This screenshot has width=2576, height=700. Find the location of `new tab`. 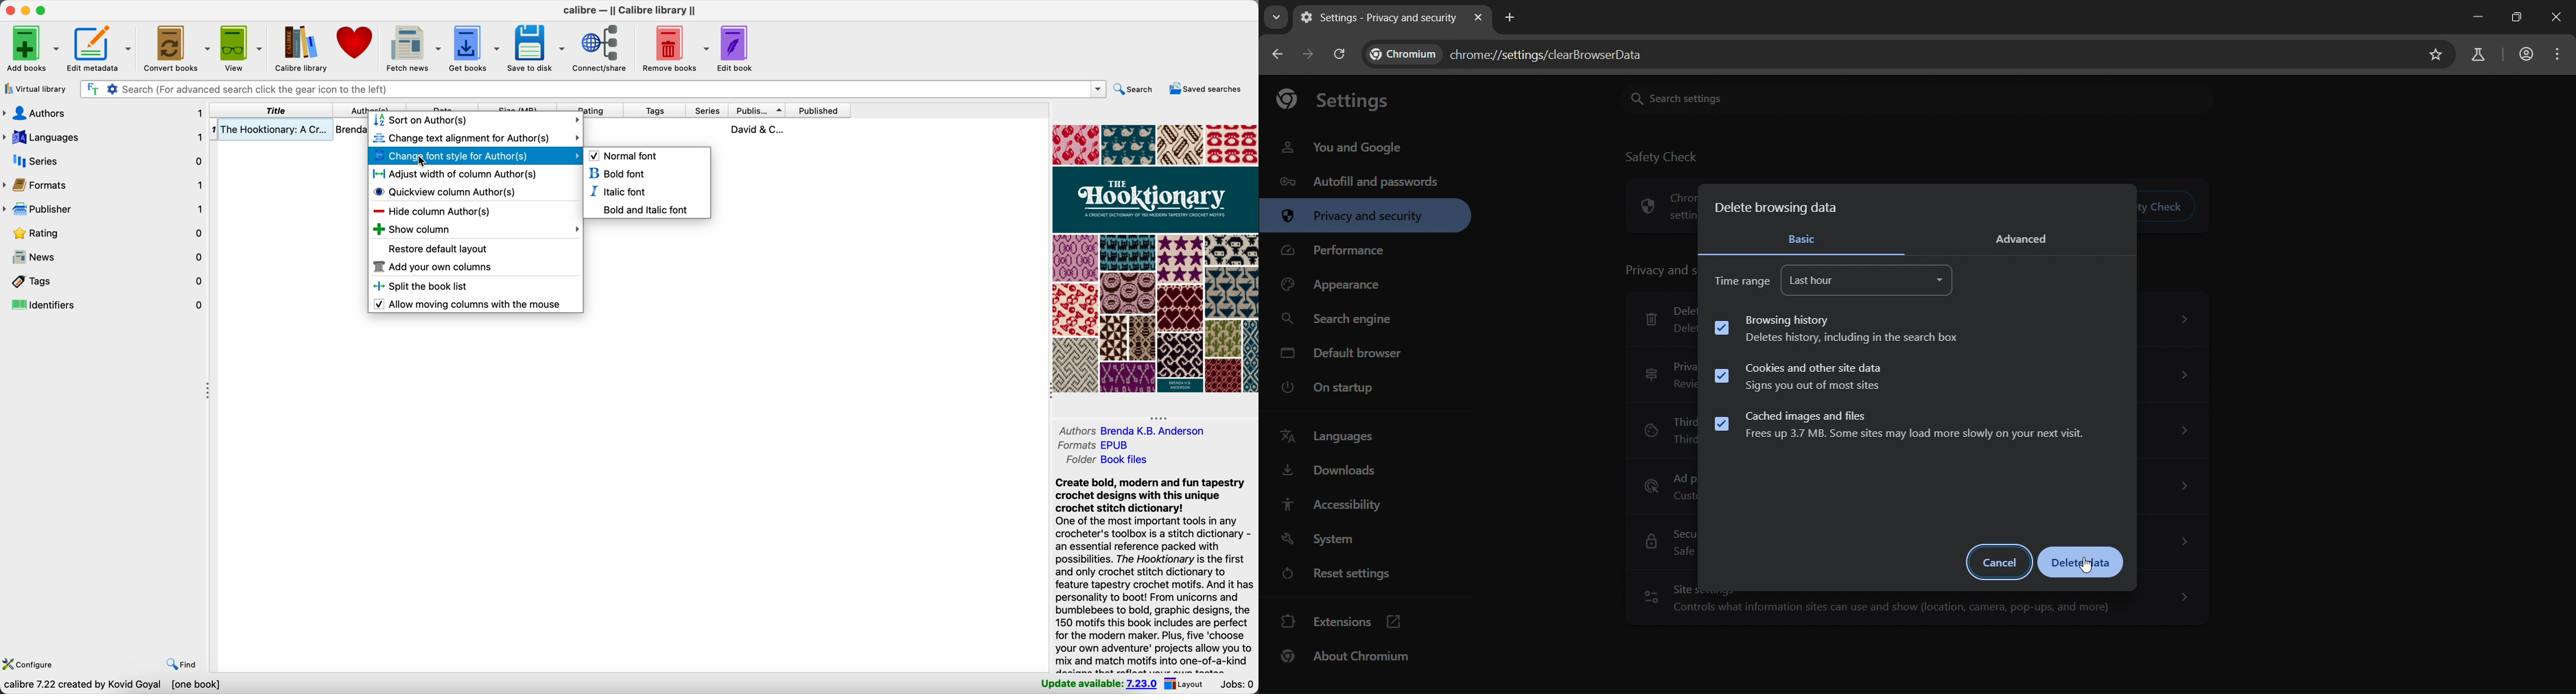

new tab is located at coordinates (1511, 17).